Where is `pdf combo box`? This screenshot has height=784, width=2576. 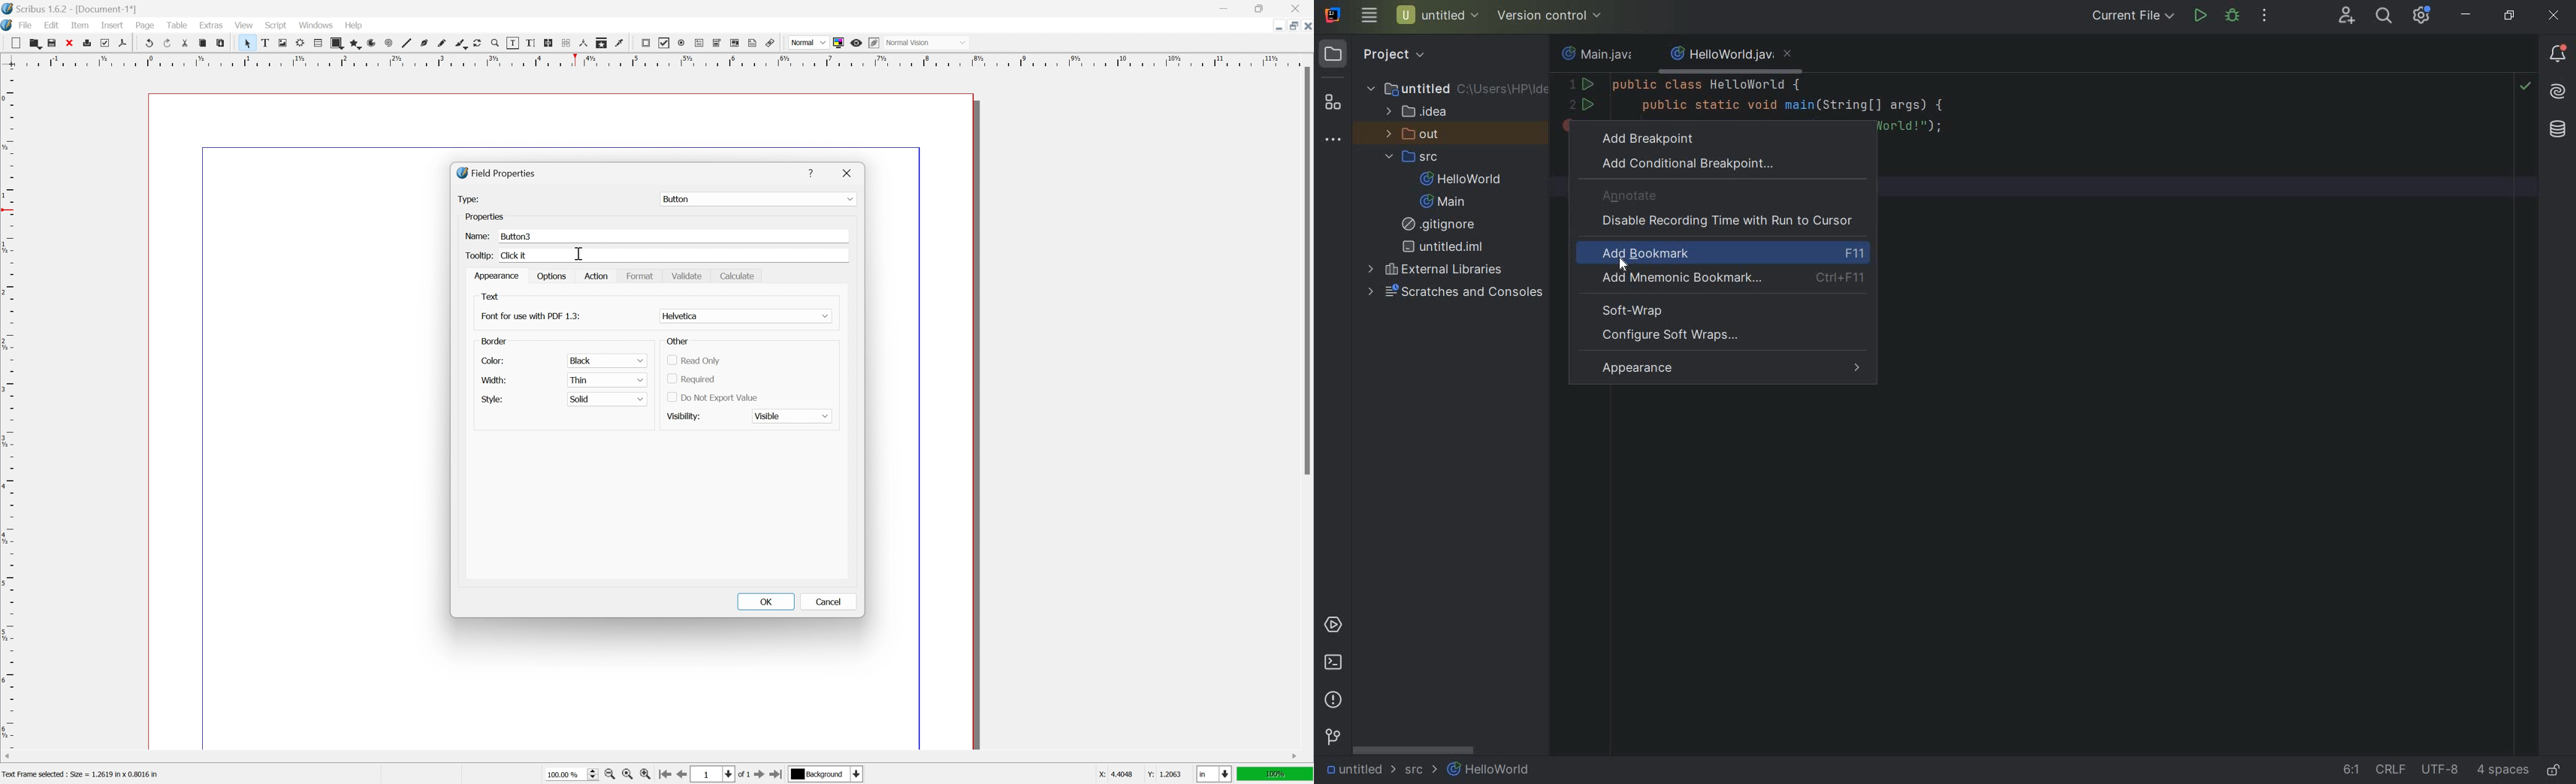 pdf combo box is located at coordinates (718, 42).